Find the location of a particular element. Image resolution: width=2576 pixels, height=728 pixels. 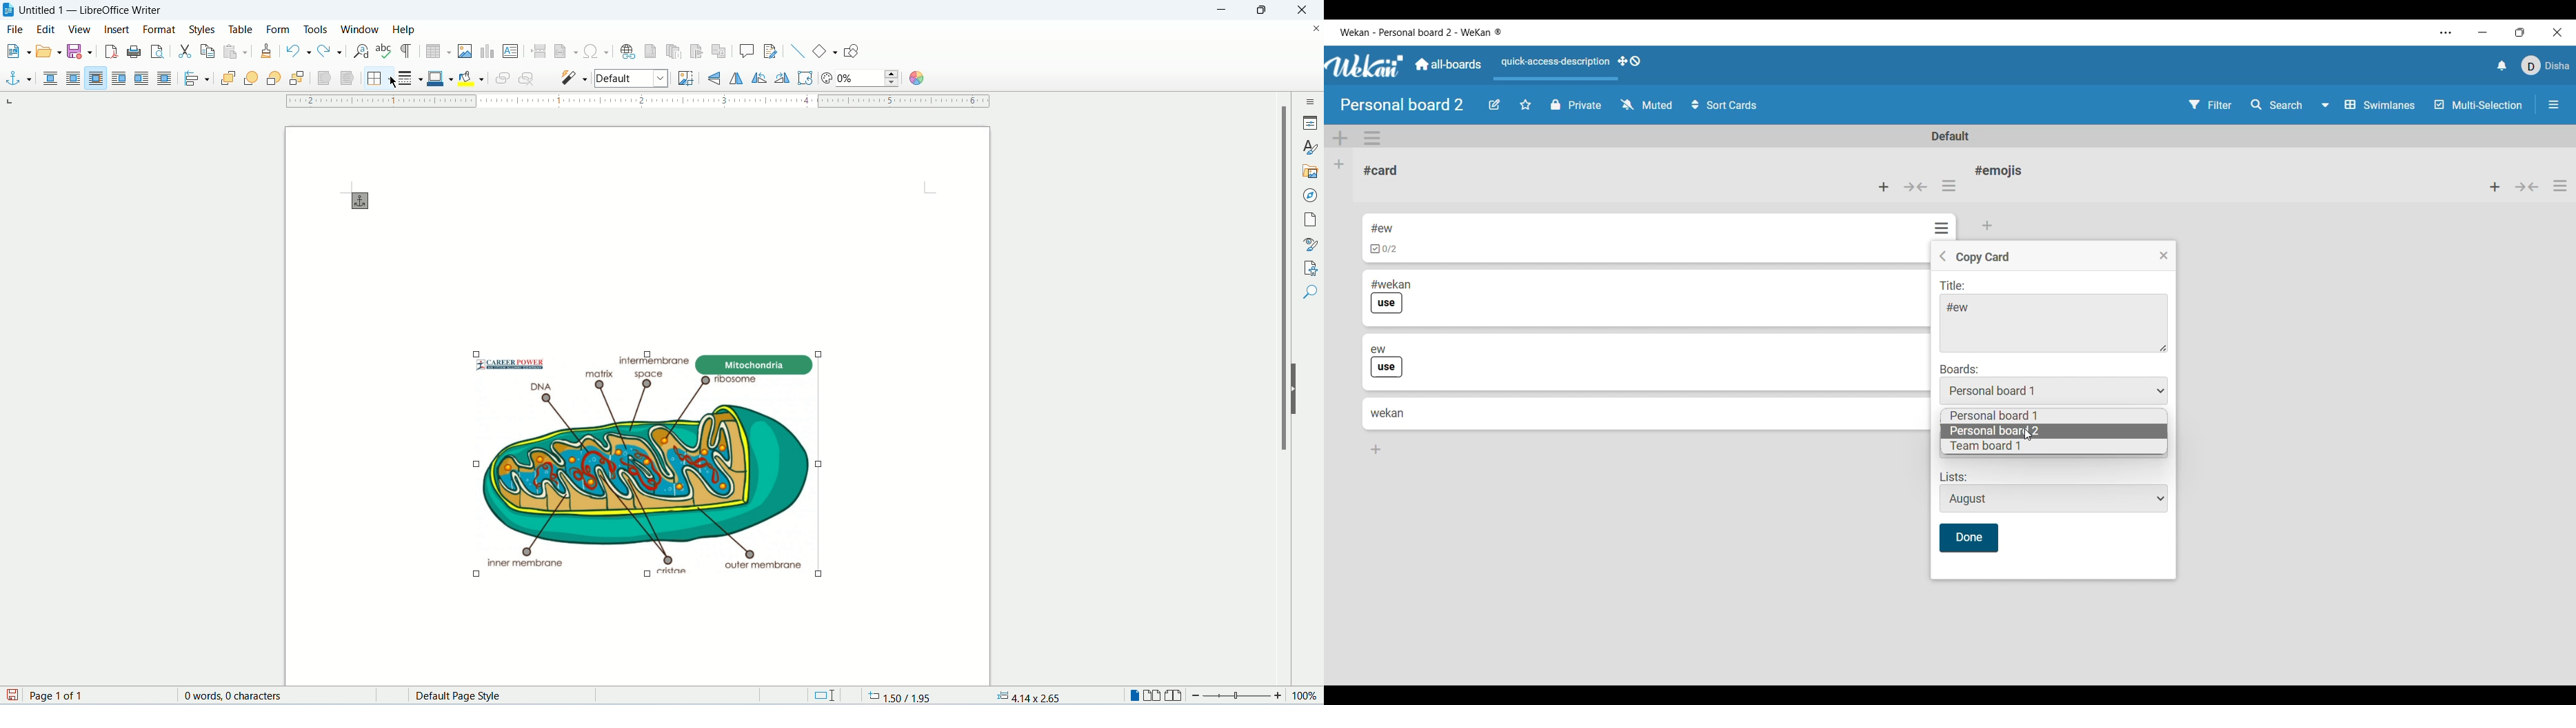

file is located at coordinates (17, 28).